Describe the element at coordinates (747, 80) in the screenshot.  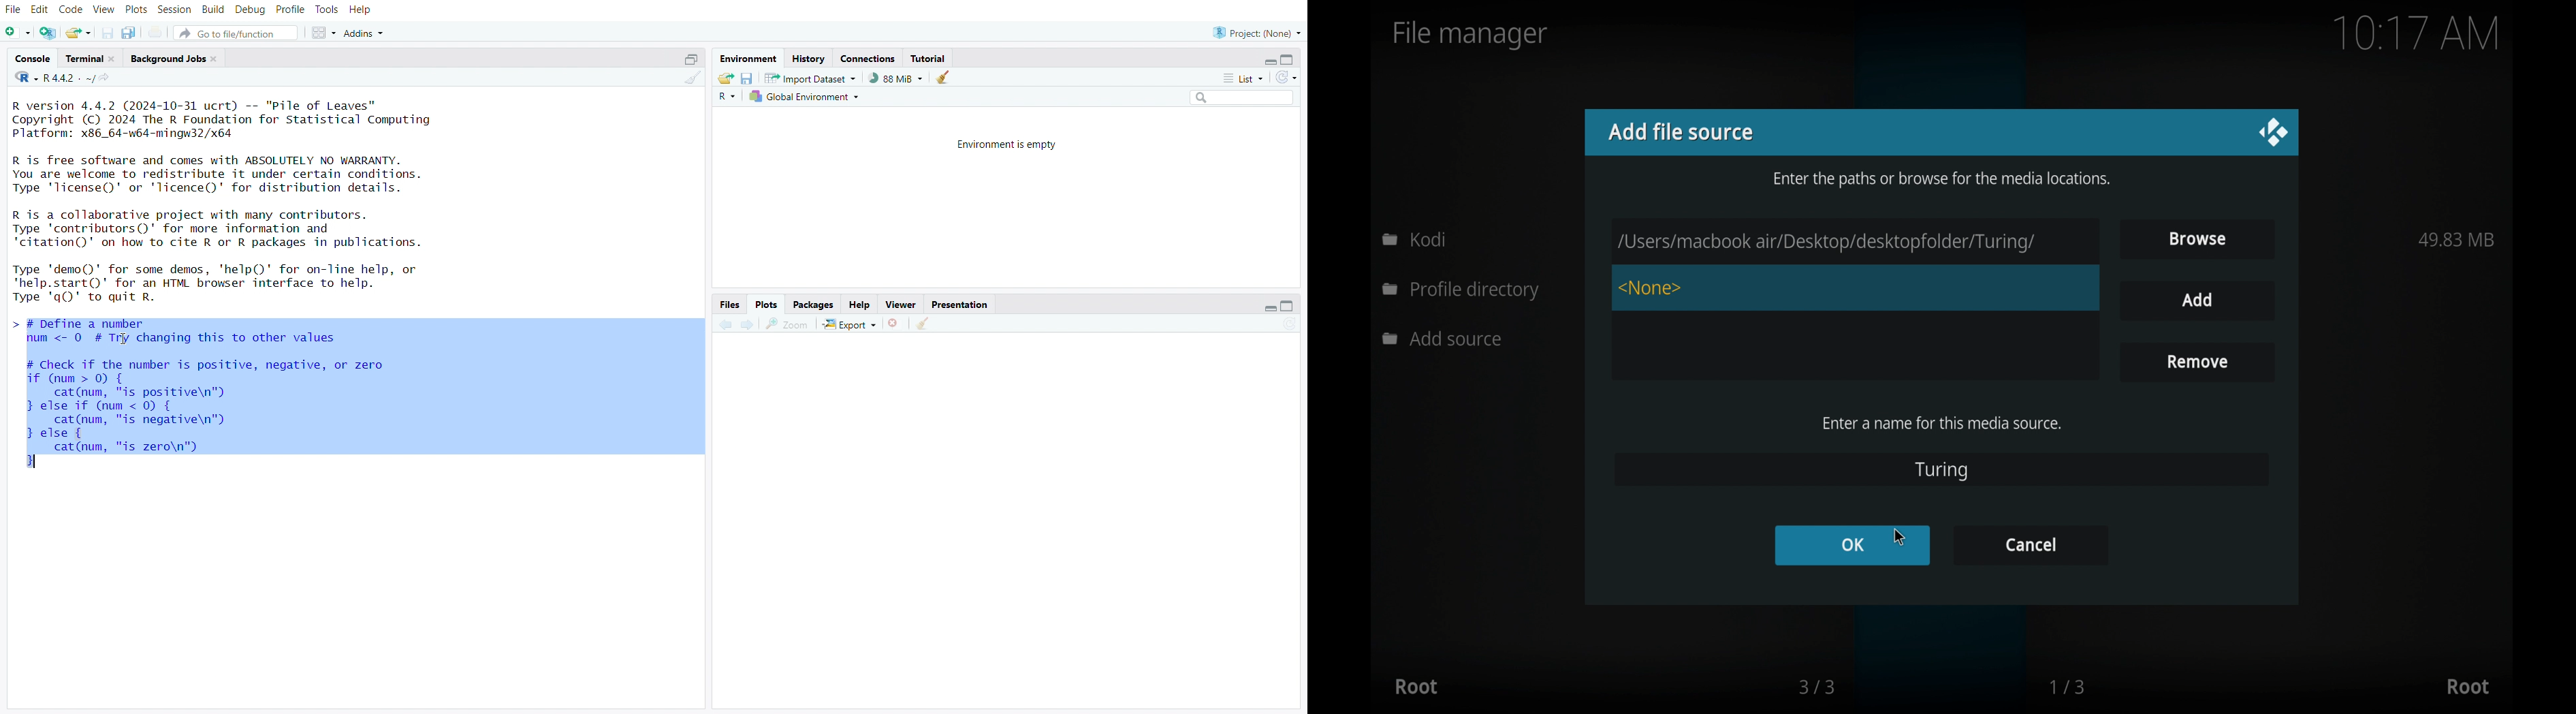
I see `save workspace` at that location.